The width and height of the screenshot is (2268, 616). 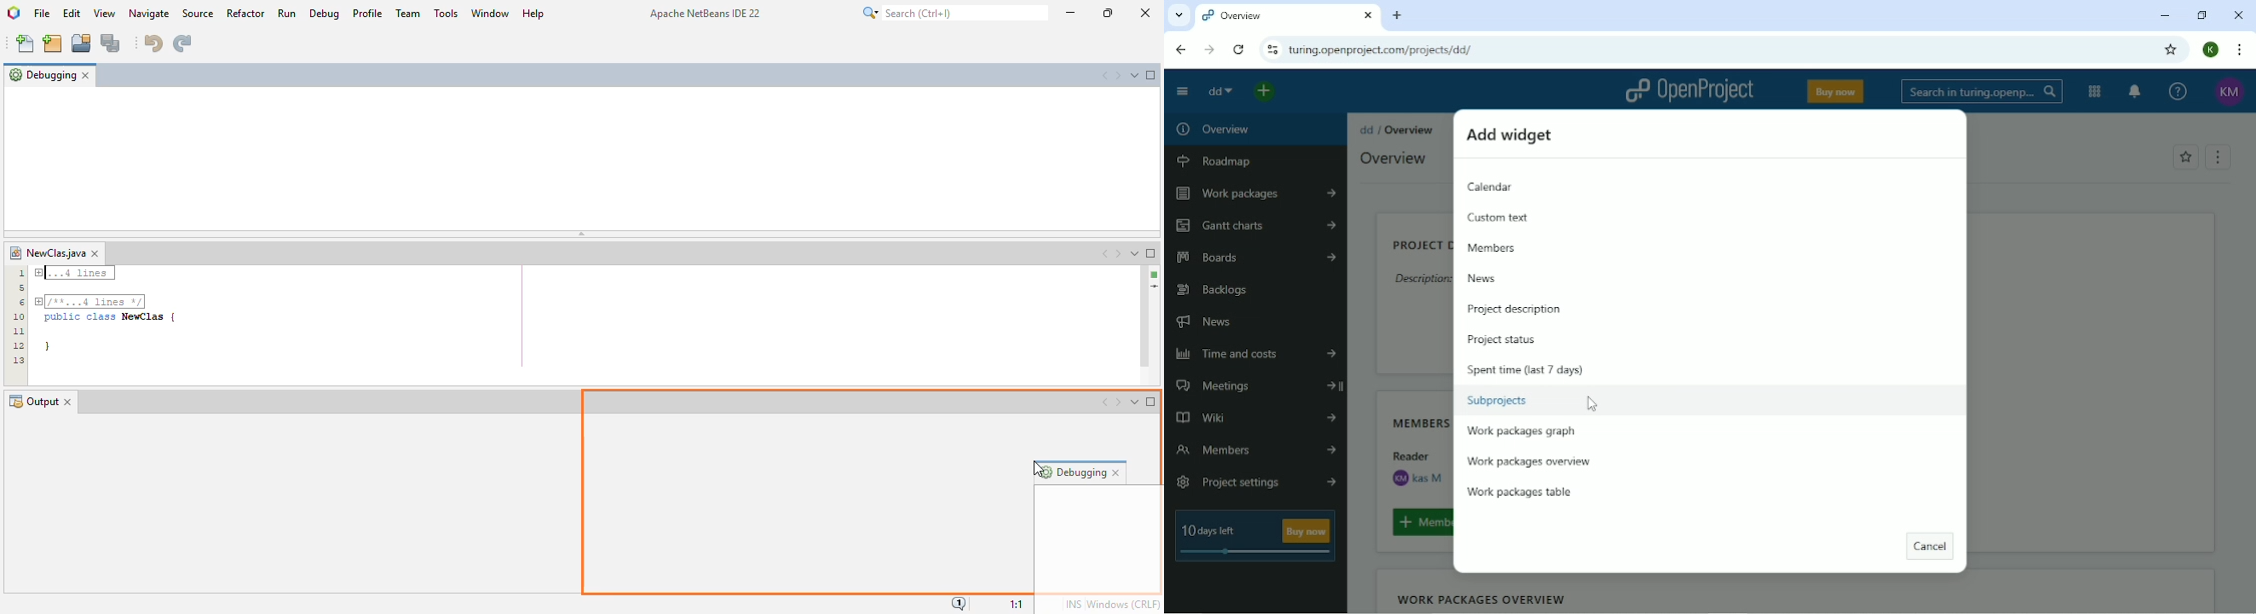 What do you see at coordinates (1383, 50) in the screenshot?
I see `Site` at bounding box center [1383, 50].